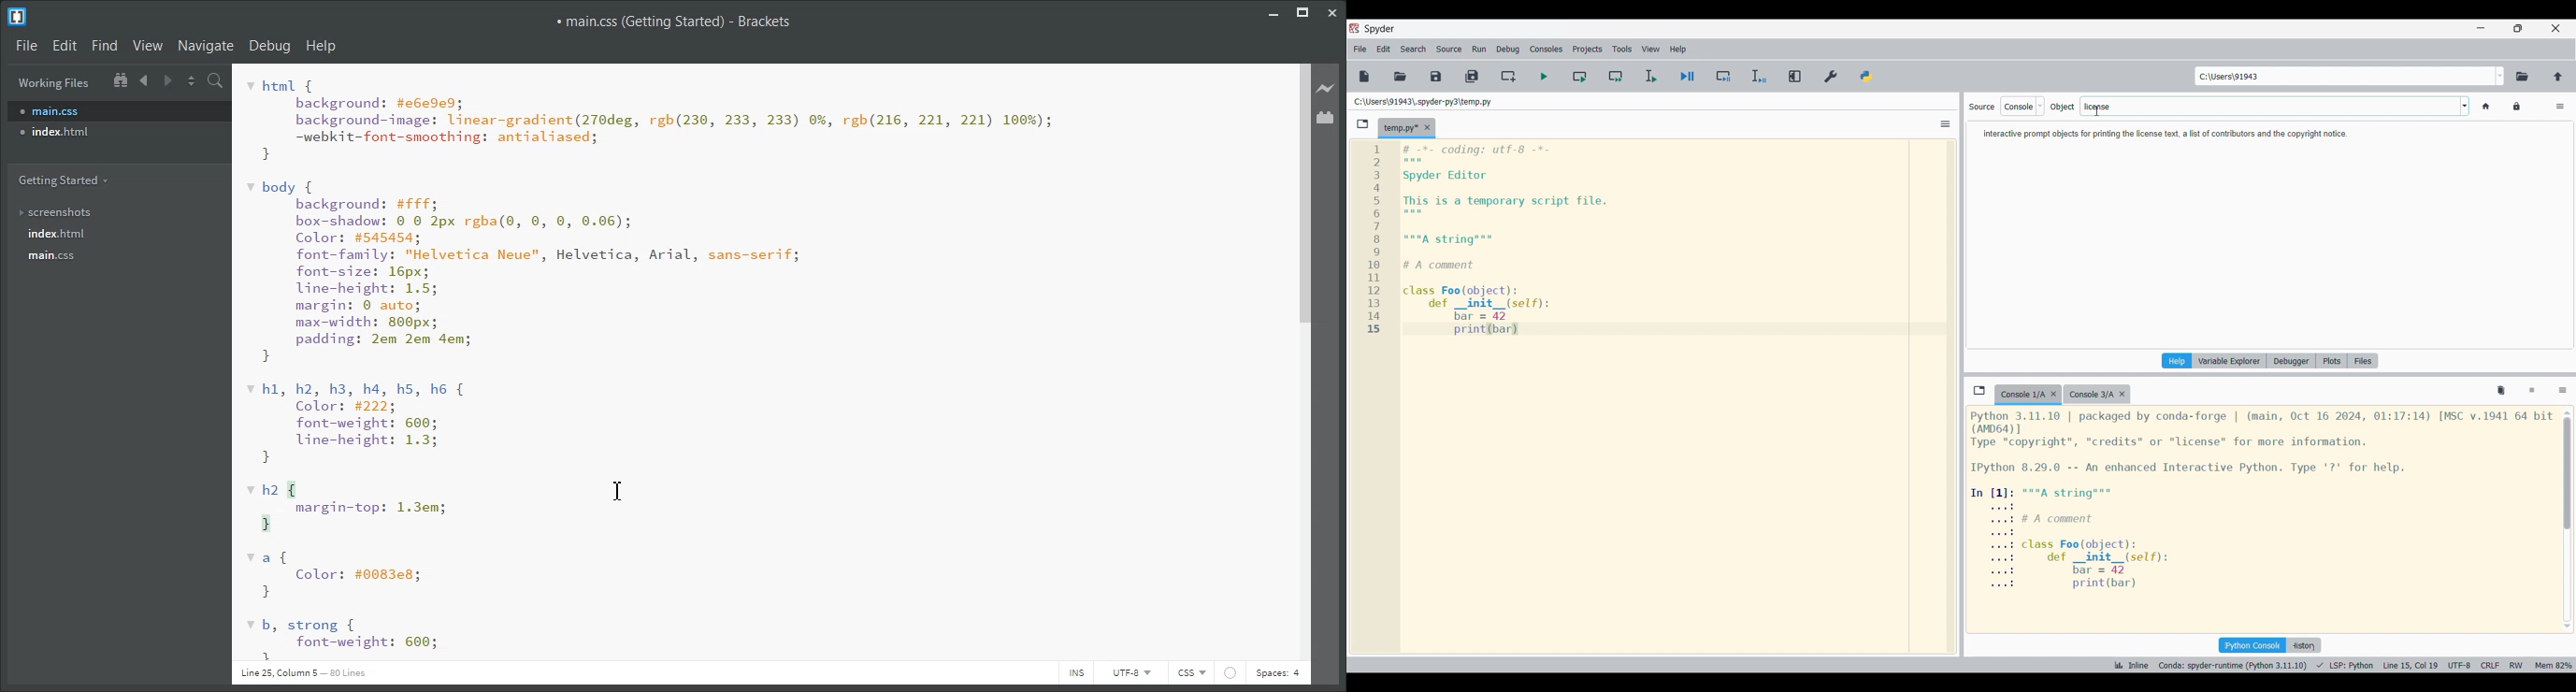 The height and width of the screenshot is (700, 2576). Describe the element at coordinates (1508, 77) in the screenshot. I see `Create new cell at current line` at that location.